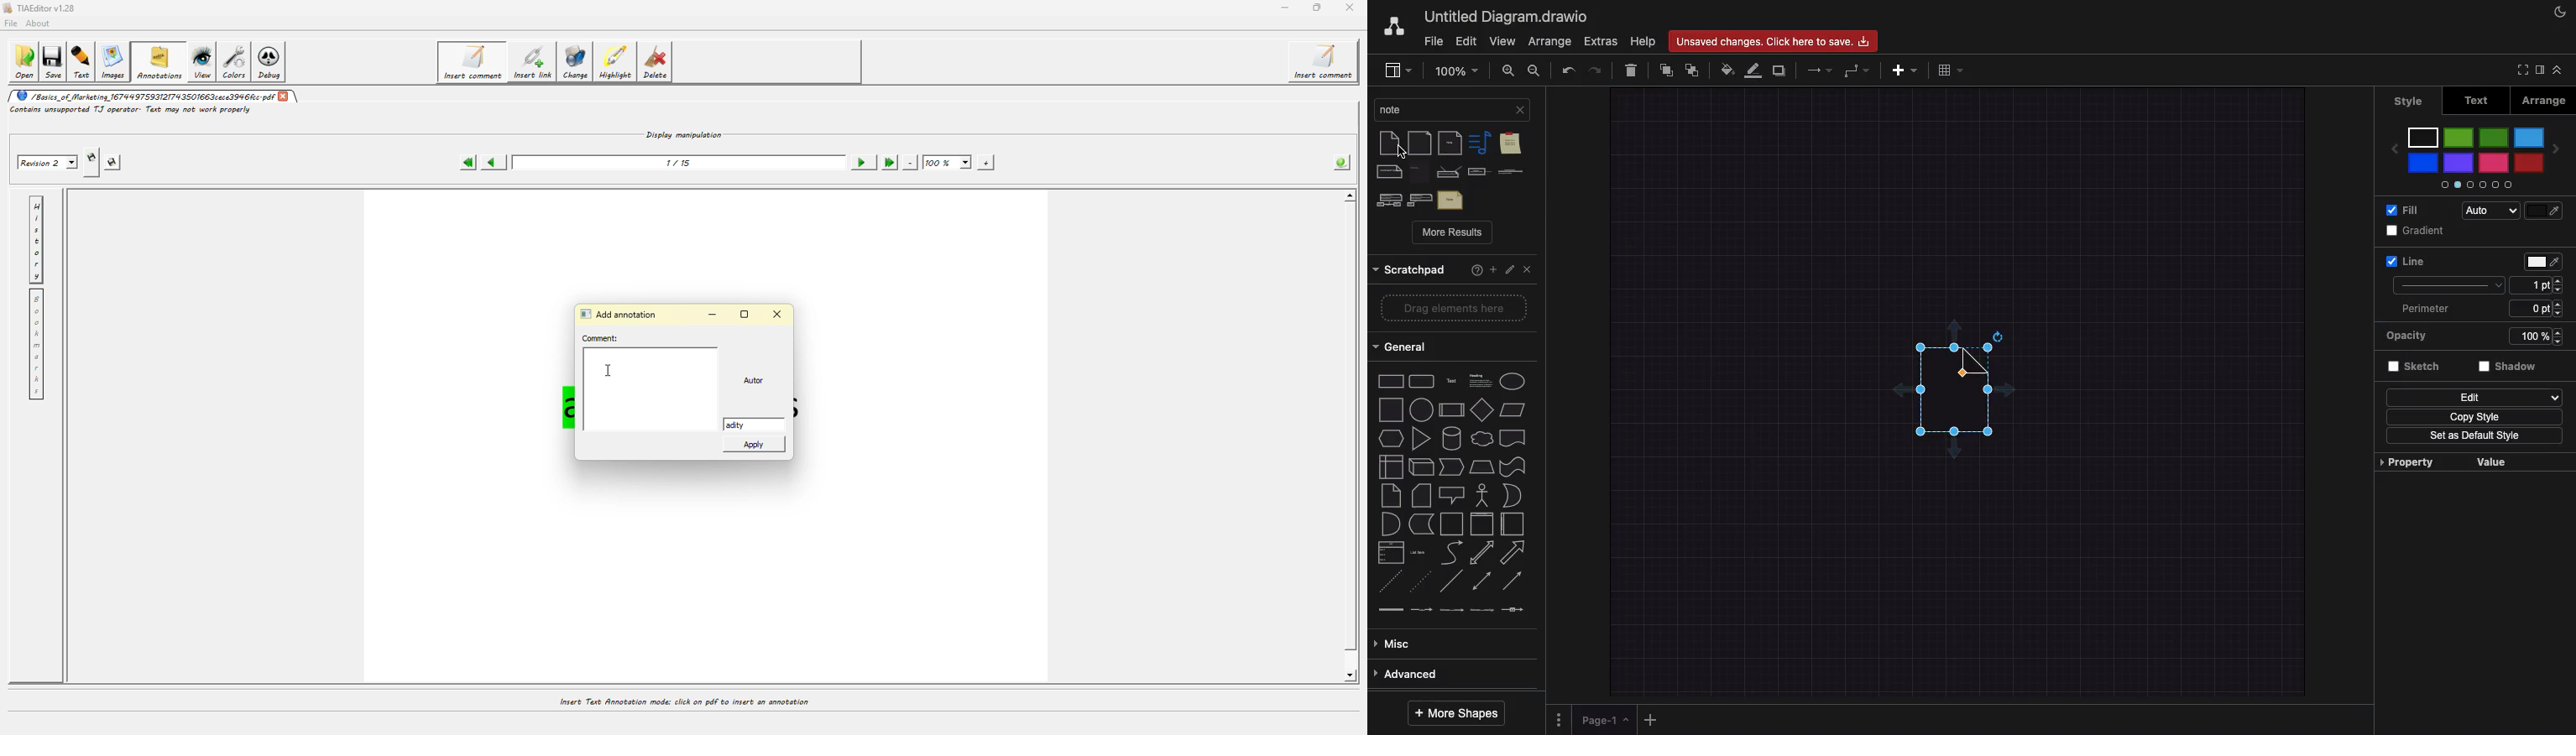  Describe the element at coordinates (1450, 172) in the screenshot. I see `constraint note` at that location.